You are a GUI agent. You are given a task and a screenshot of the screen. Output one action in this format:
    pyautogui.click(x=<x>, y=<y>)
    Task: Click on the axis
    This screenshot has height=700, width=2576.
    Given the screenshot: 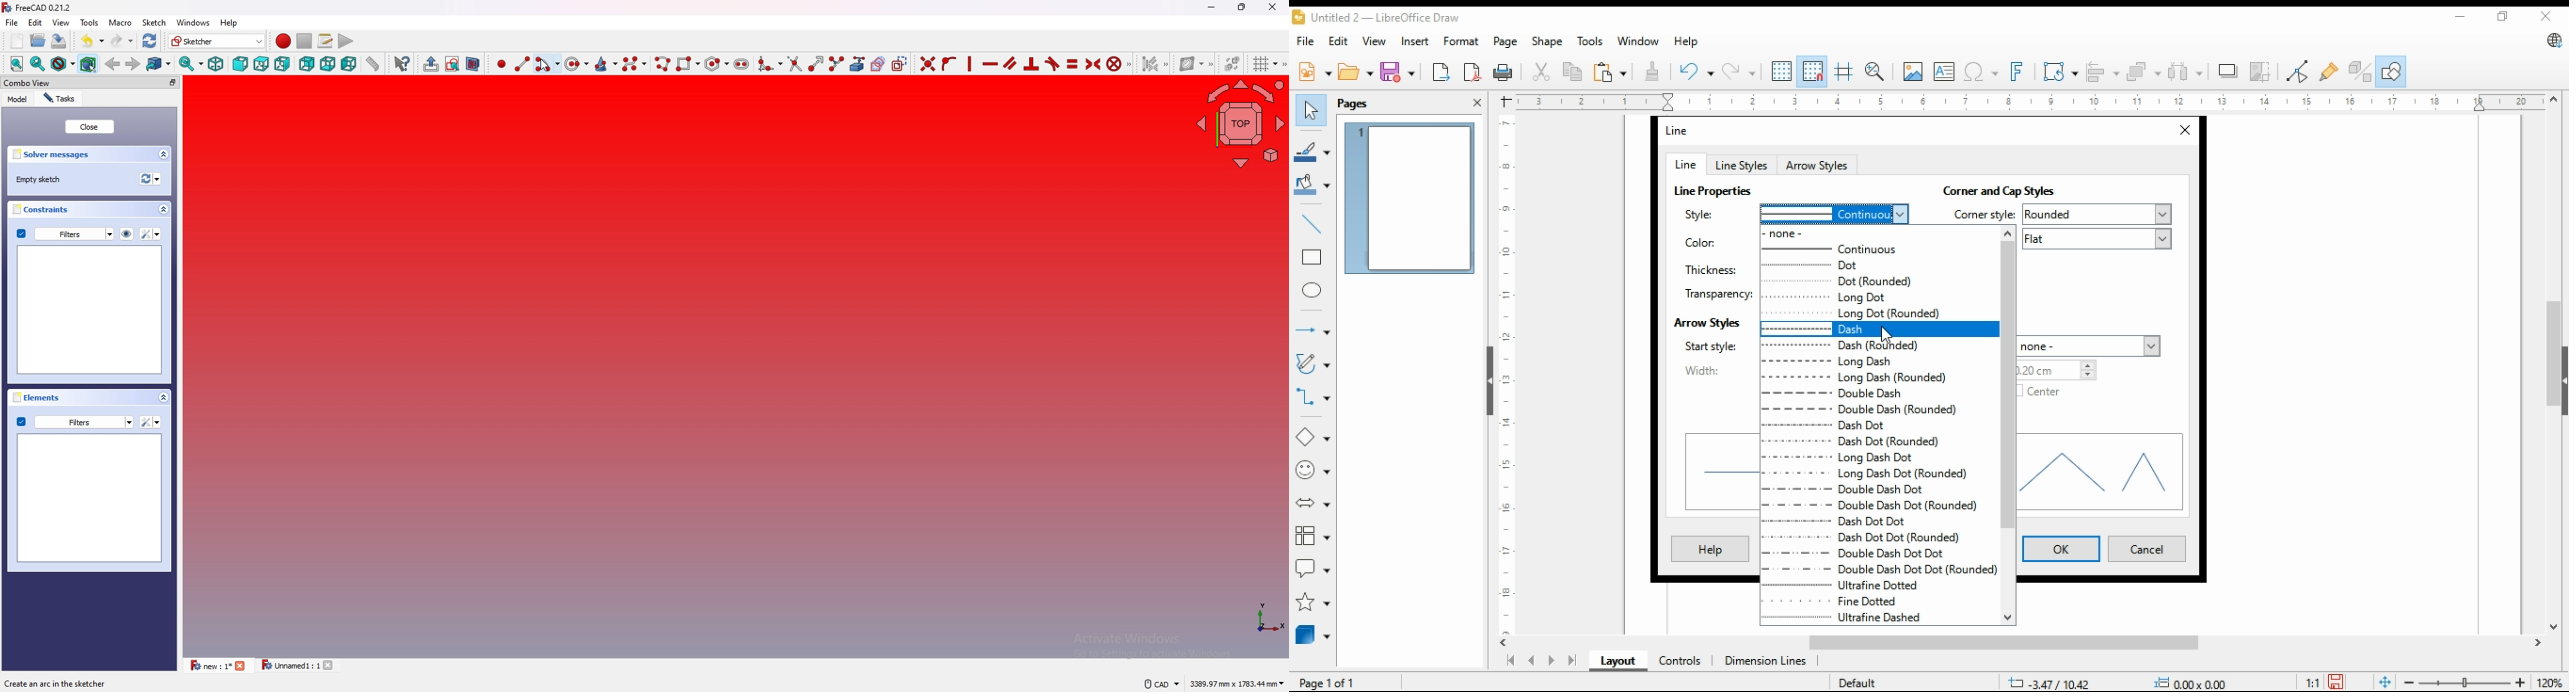 What is the action you would take?
    pyautogui.click(x=1264, y=617)
    